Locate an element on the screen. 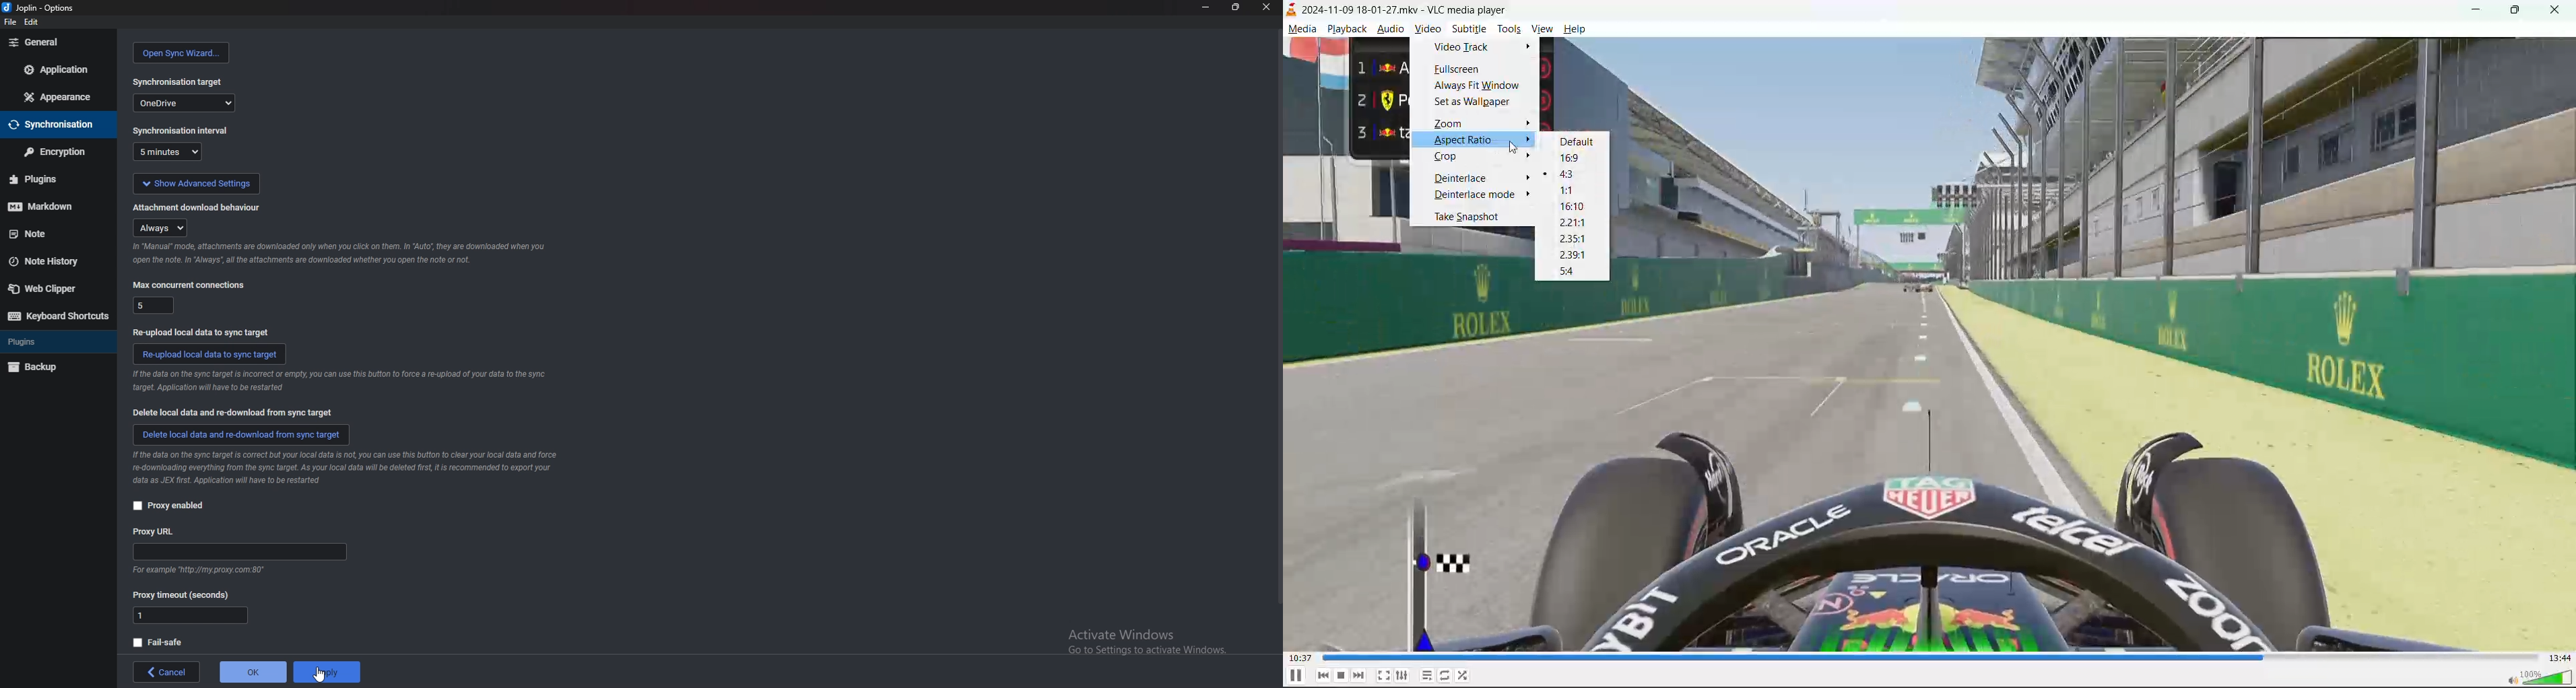 The image size is (2576, 700). info is located at coordinates (204, 570).